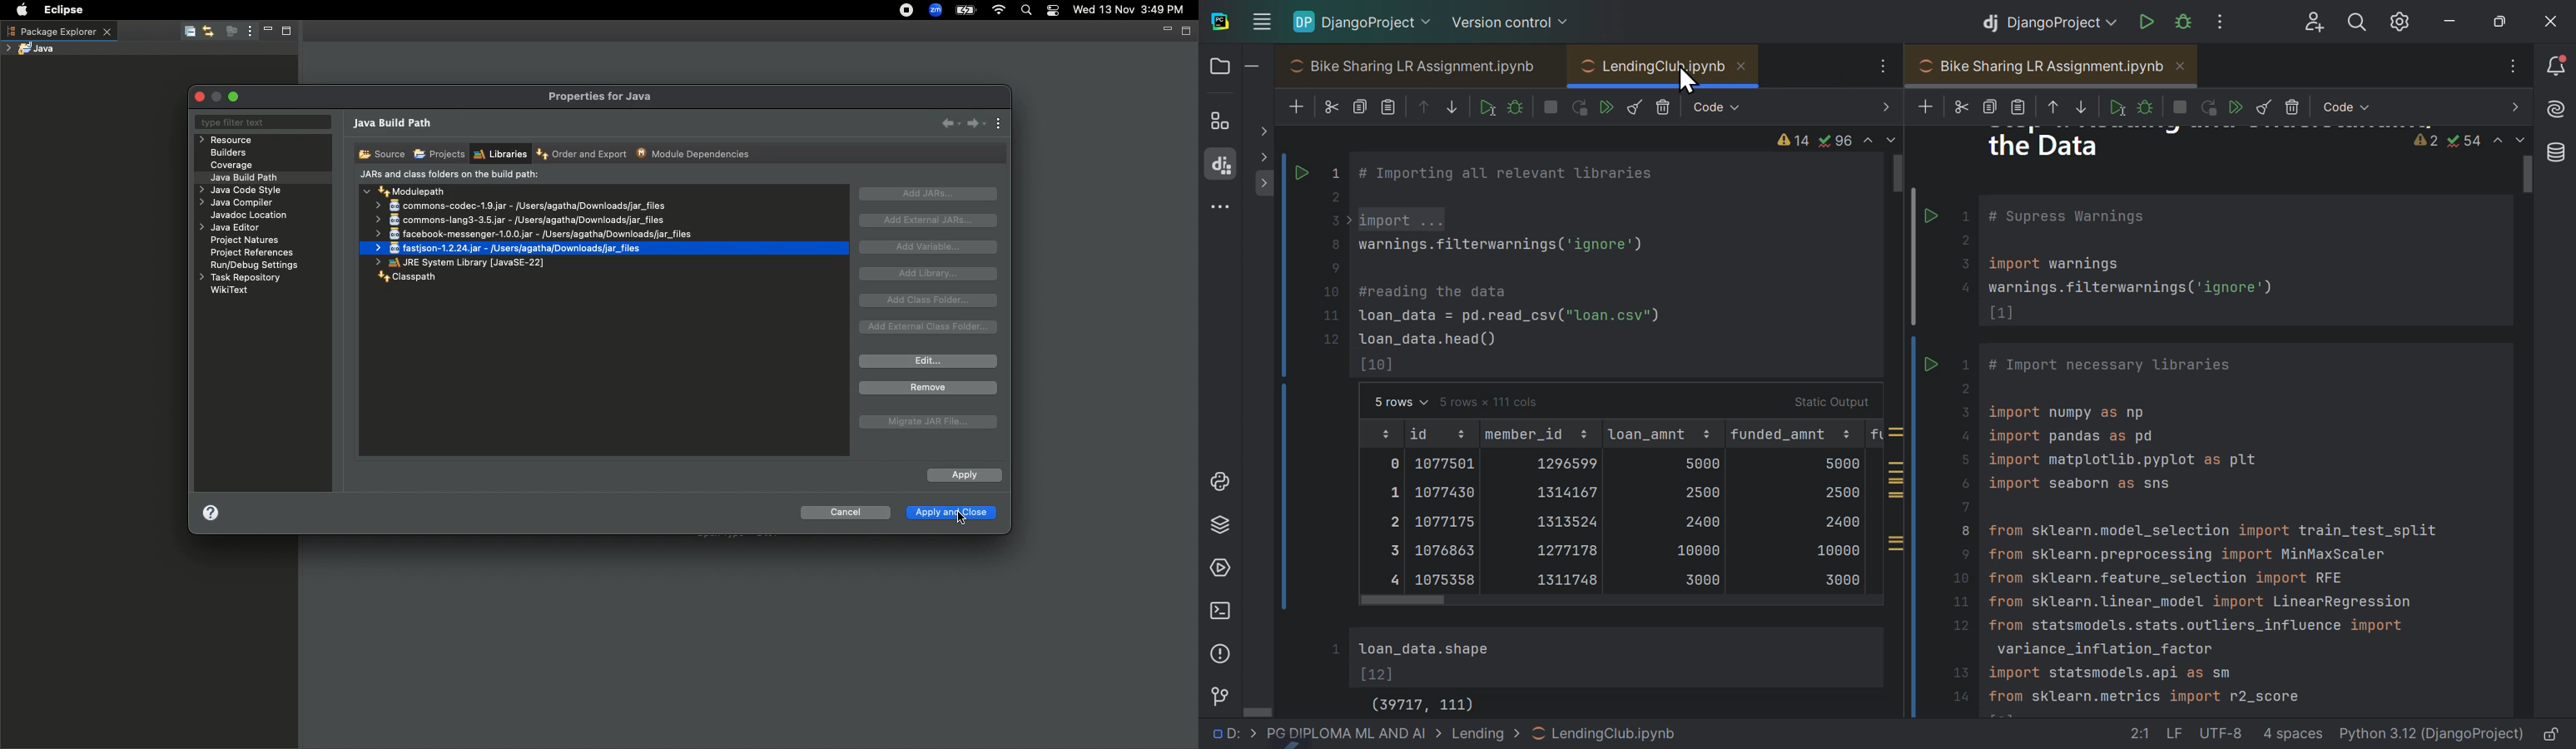 The image size is (2576, 756). I want to click on , so click(2018, 106).